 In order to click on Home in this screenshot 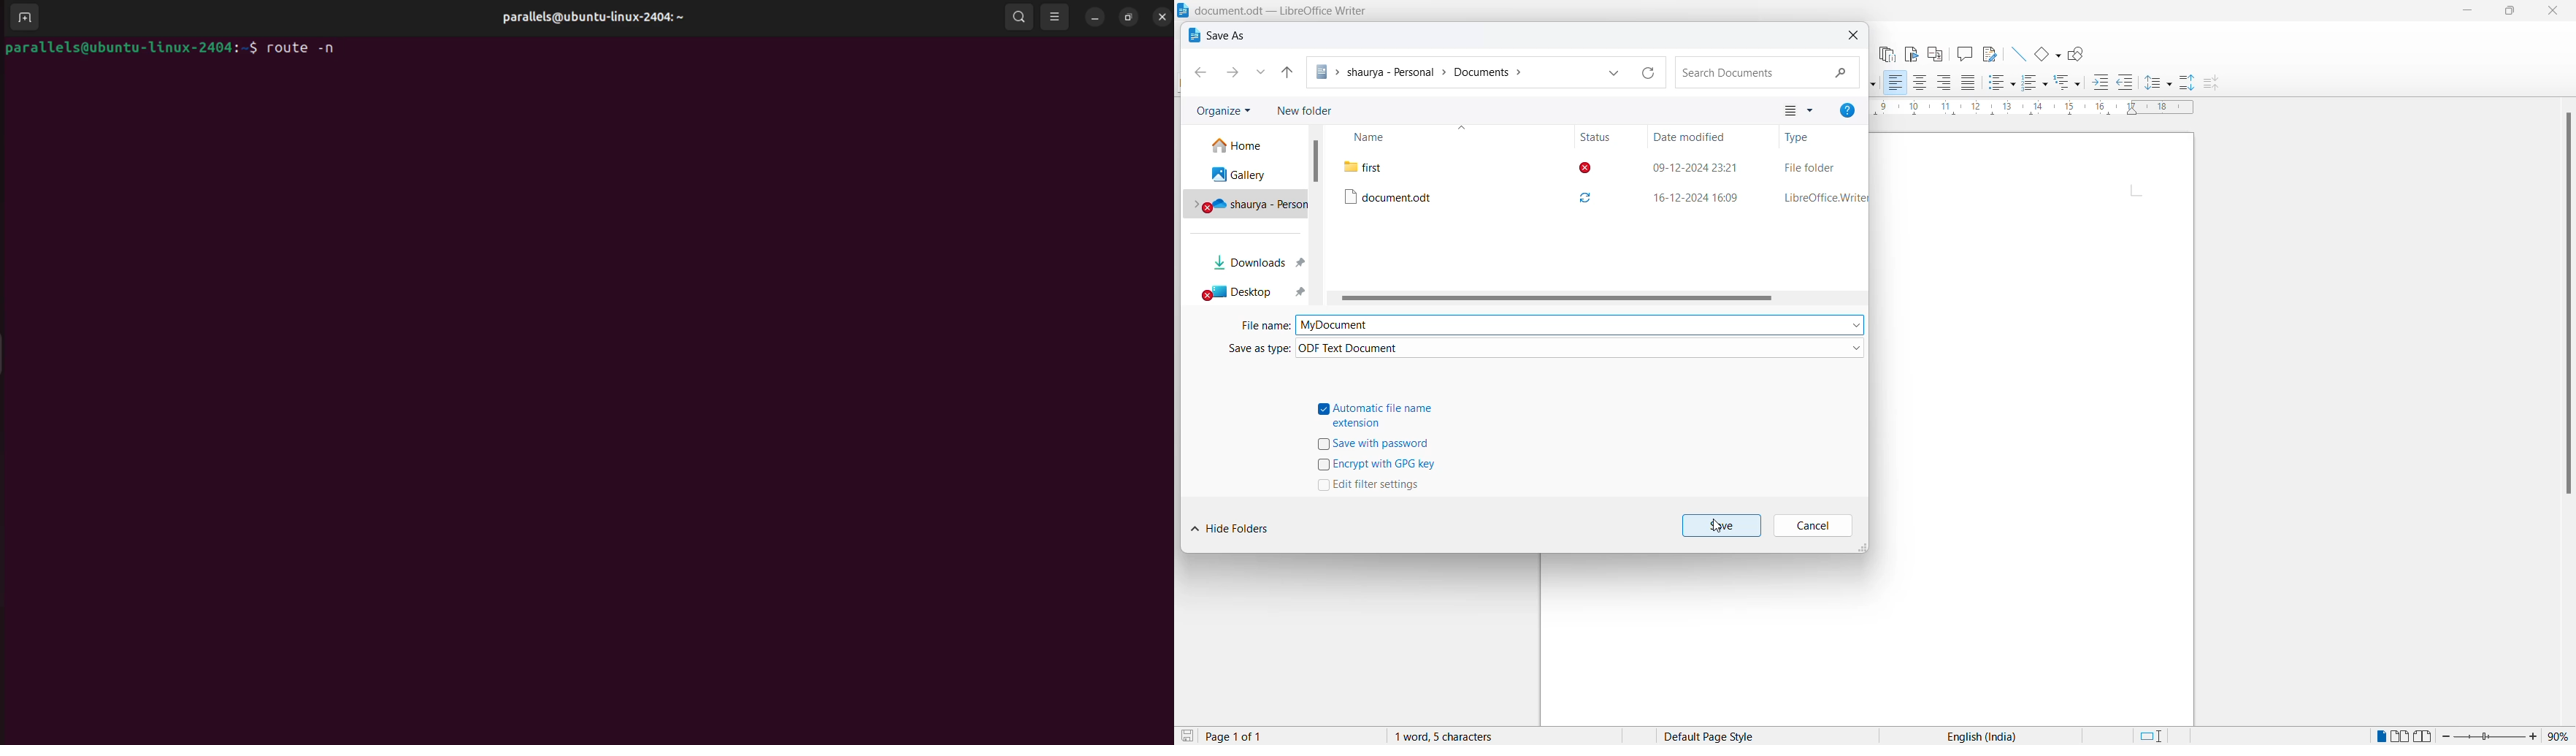, I will do `click(1242, 146)`.